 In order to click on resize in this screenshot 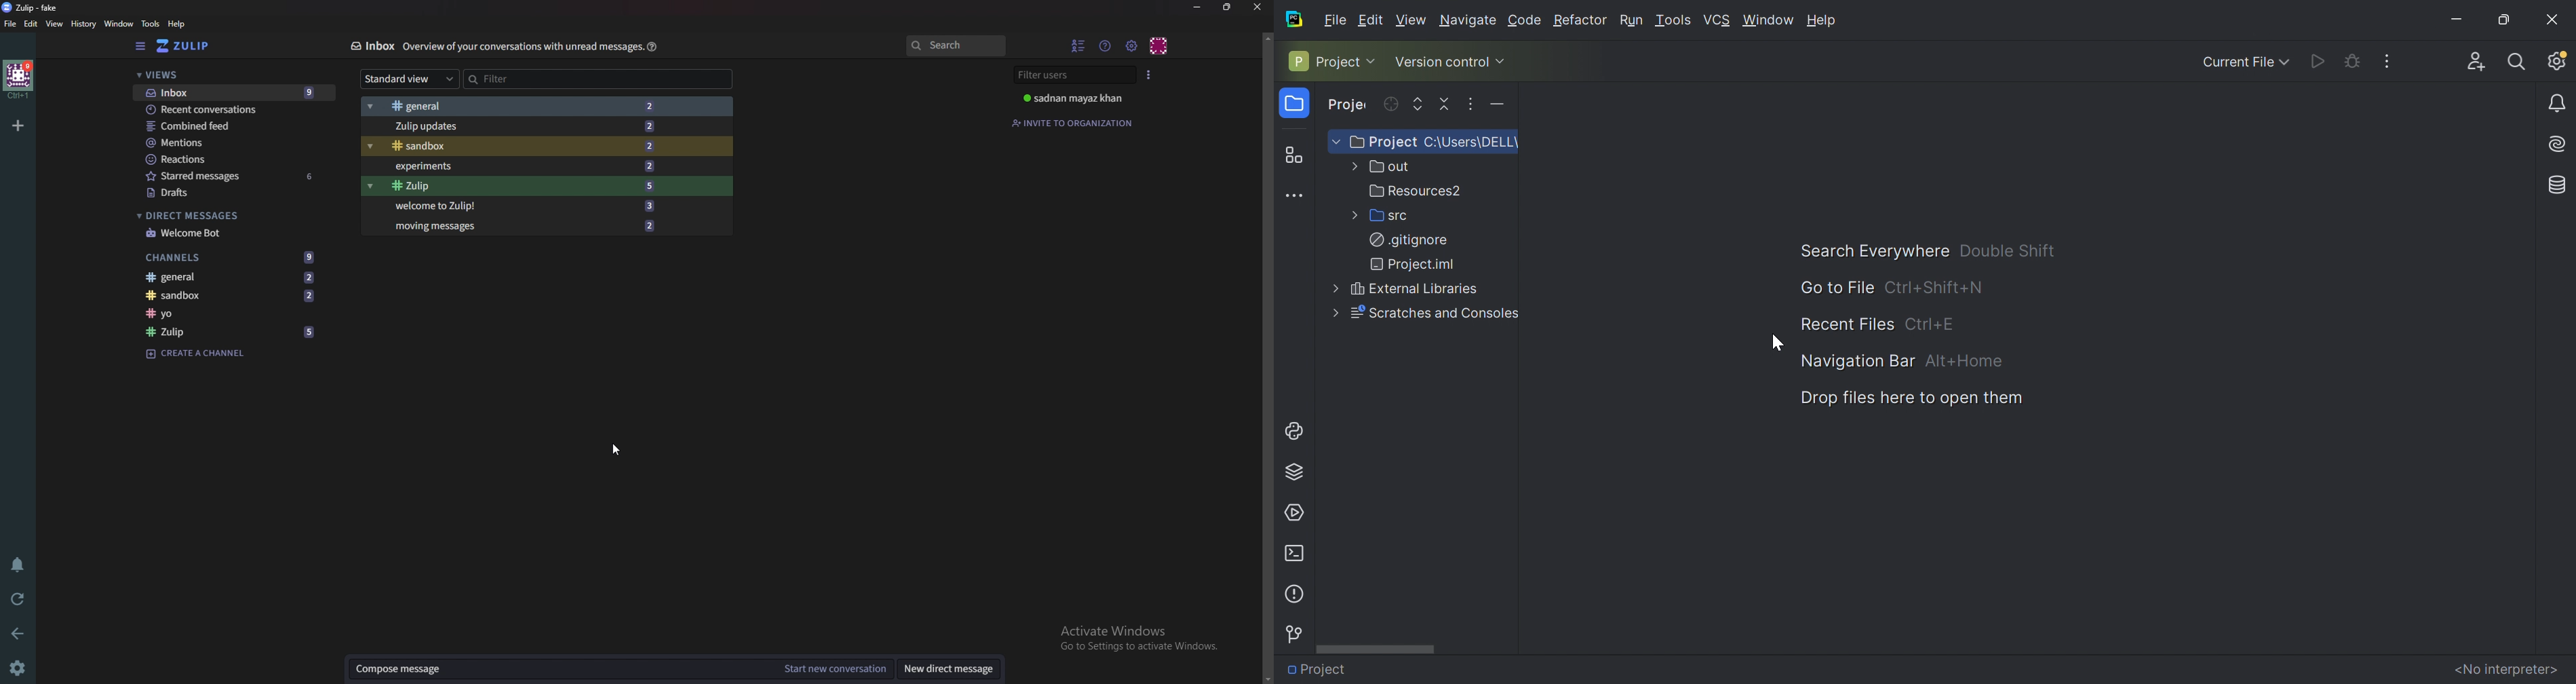, I will do `click(1229, 8)`.